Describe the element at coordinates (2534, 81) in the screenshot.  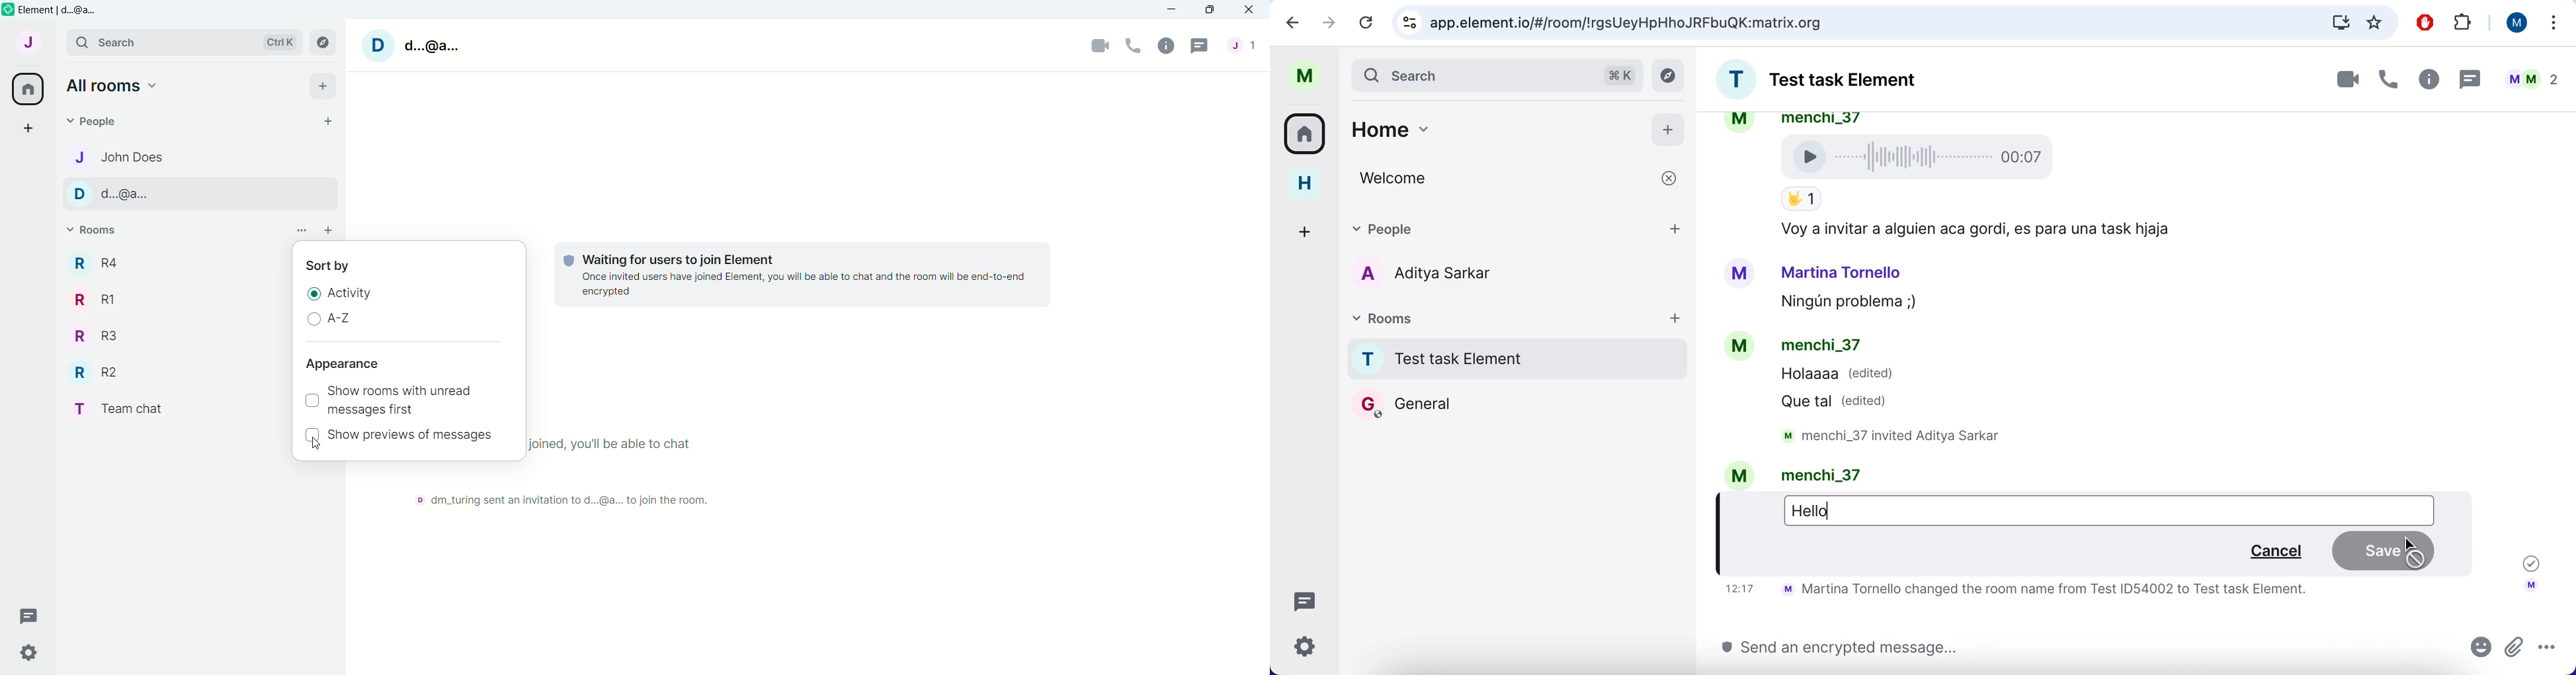
I see `user chats` at that location.